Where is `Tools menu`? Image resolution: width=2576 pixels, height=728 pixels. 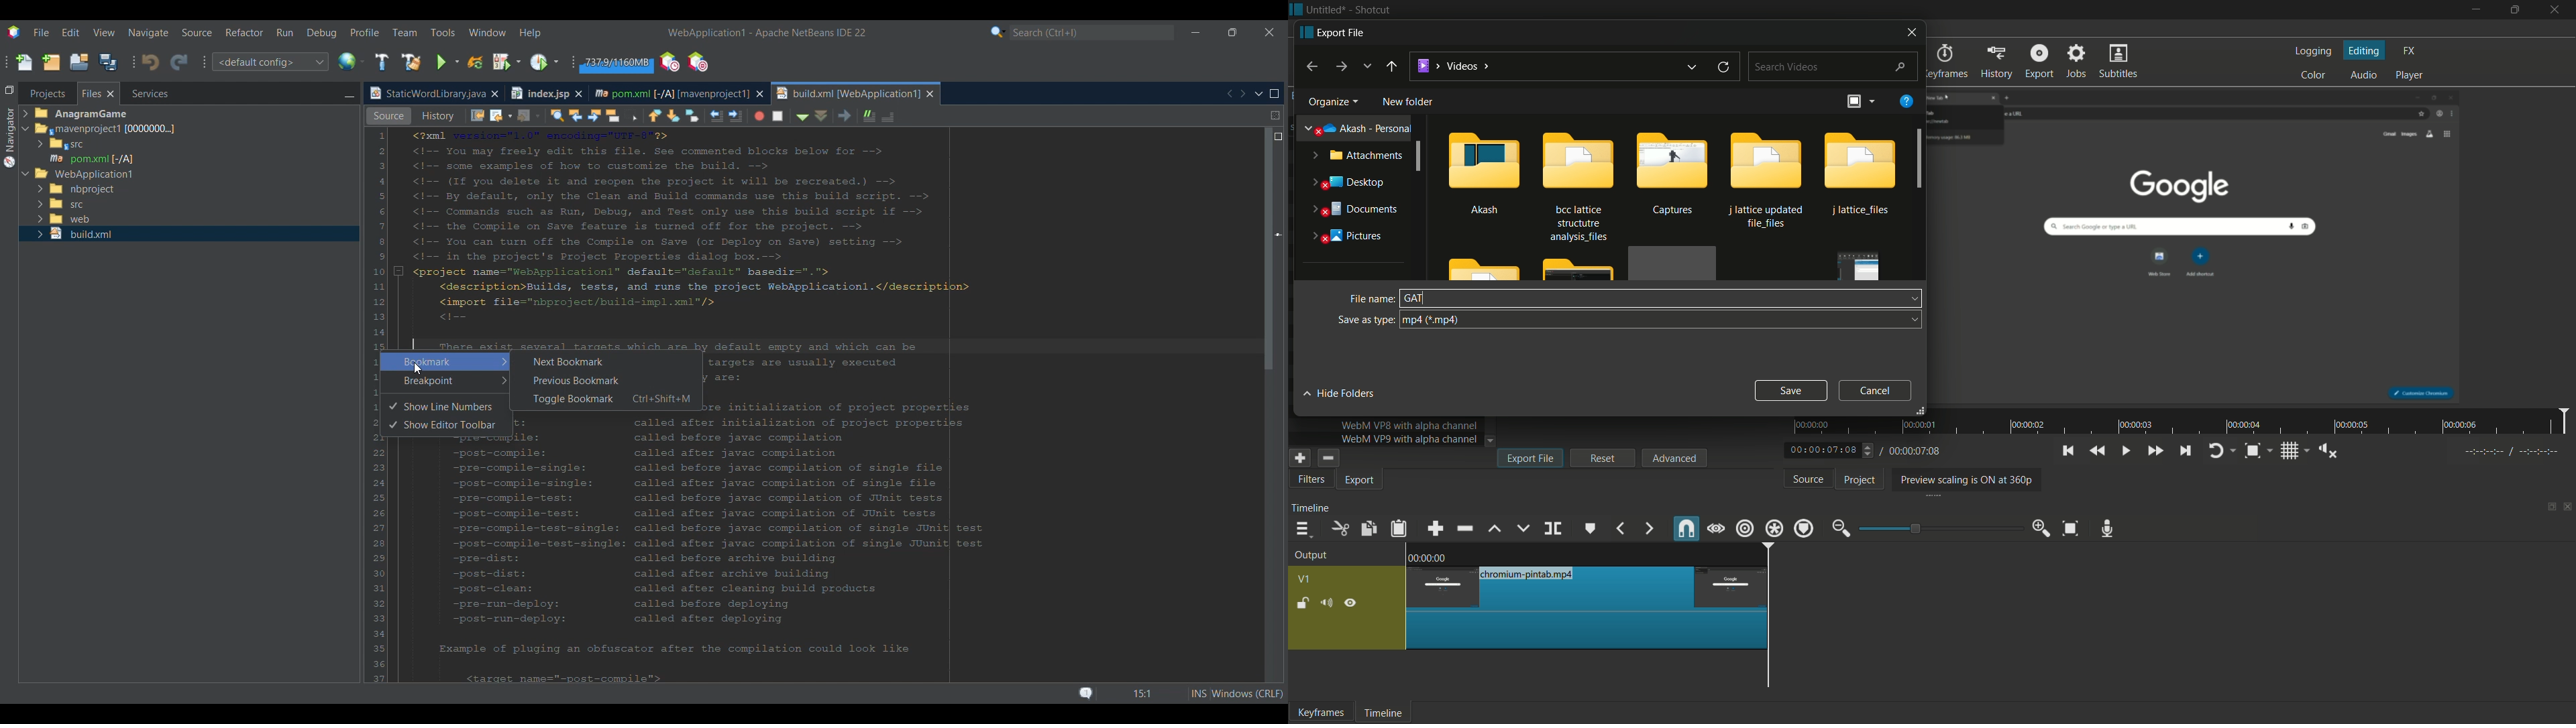 Tools menu is located at coordinates (443, 32).